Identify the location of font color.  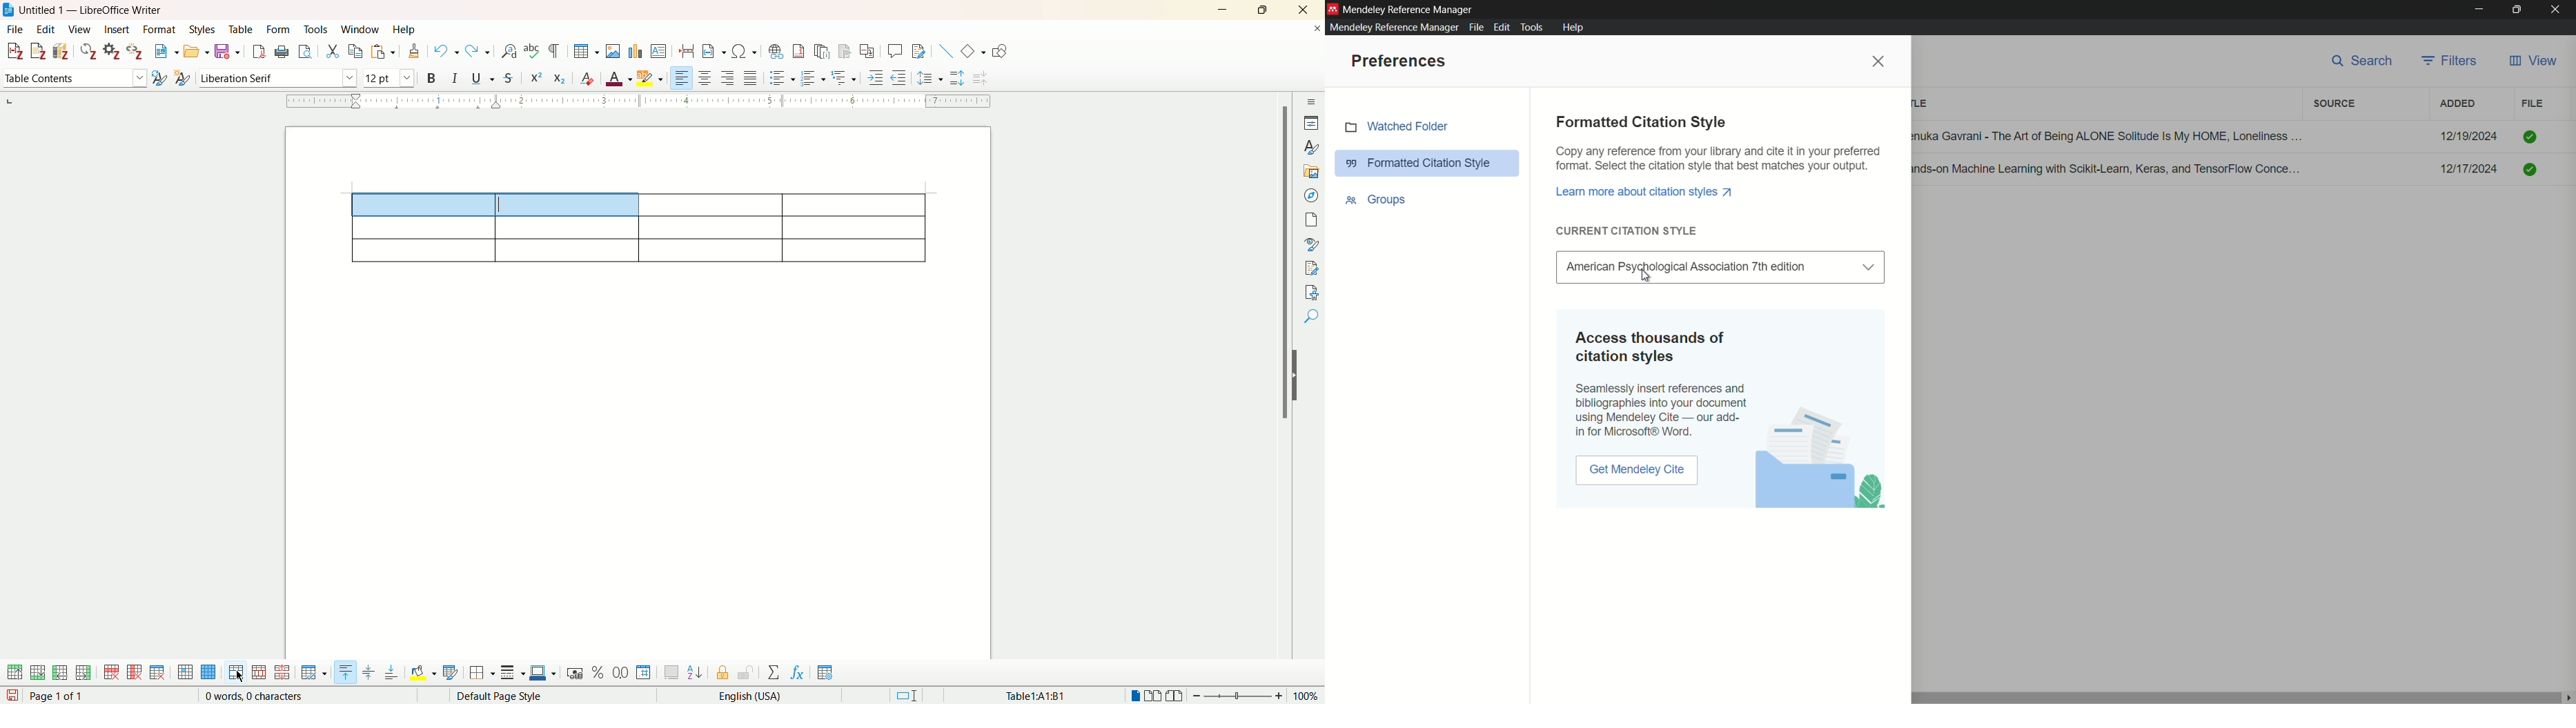
(619, 77).